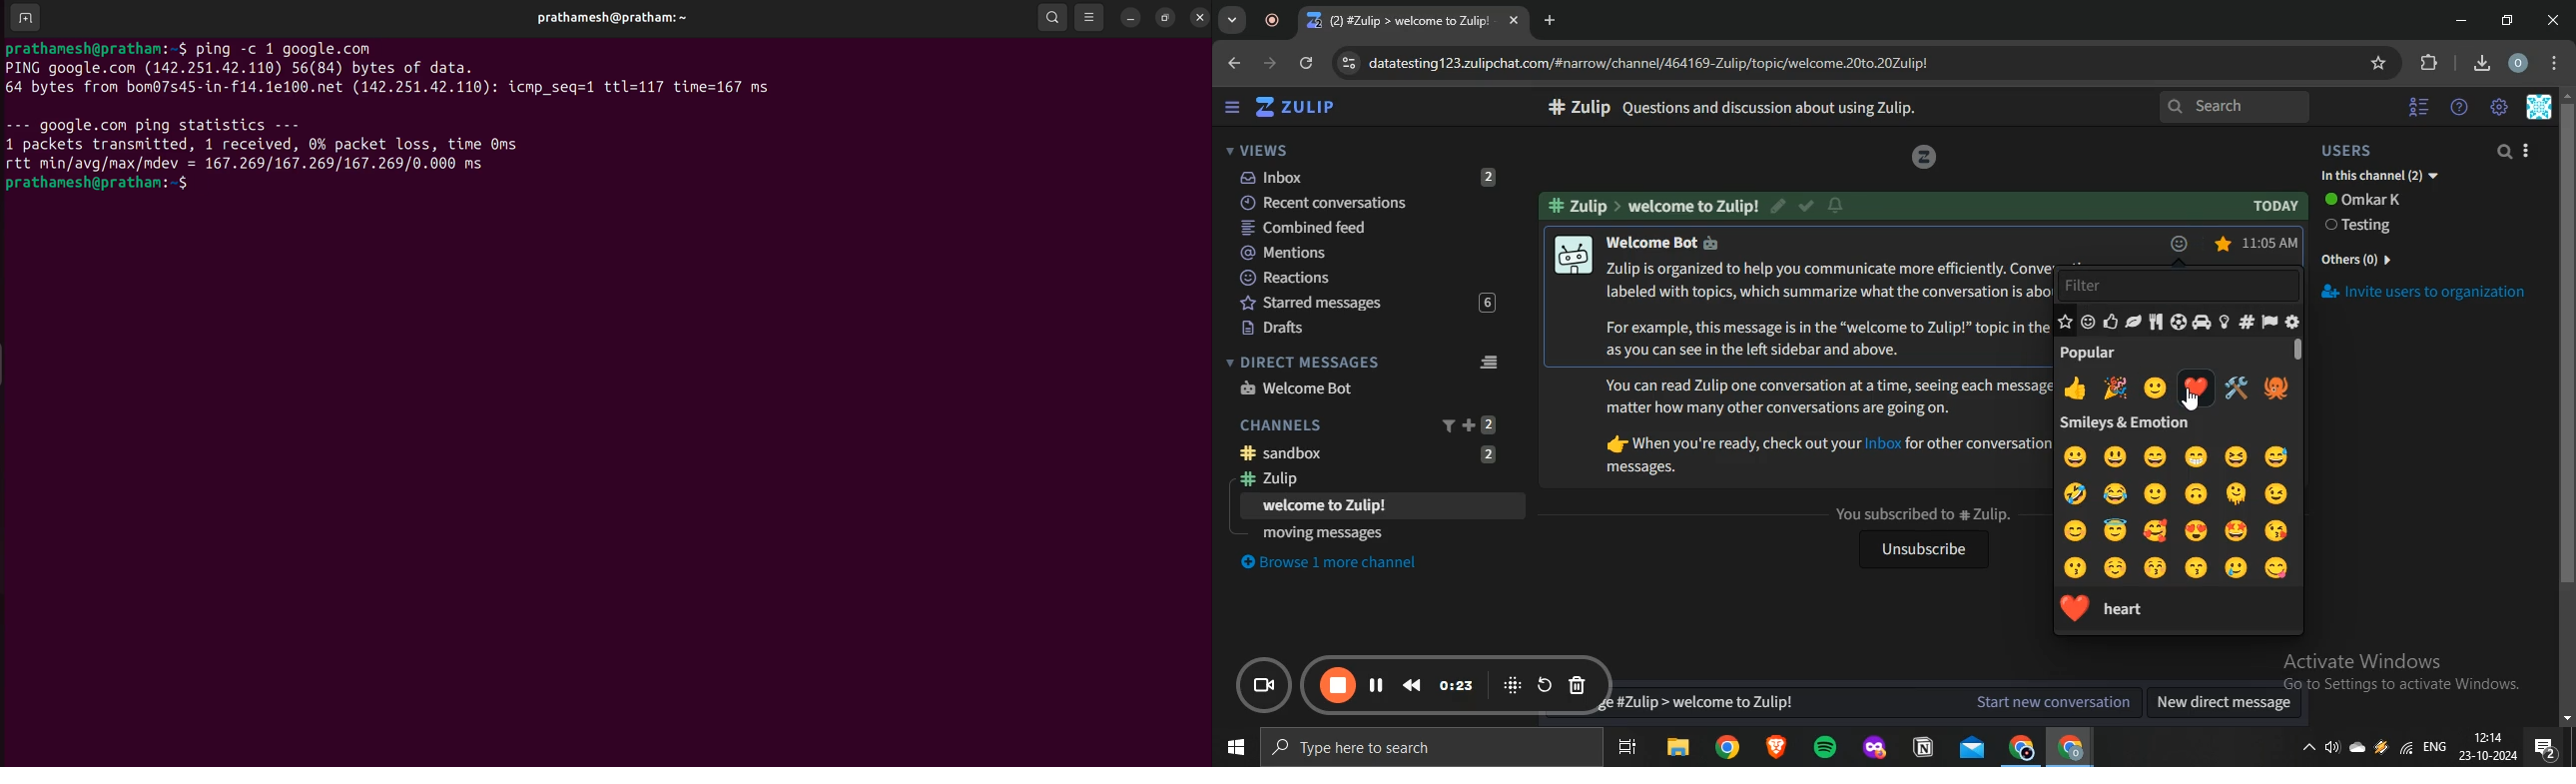 This screenshot has width=2576, height=784. I want to click on scrollbar, so click(2301, 356).